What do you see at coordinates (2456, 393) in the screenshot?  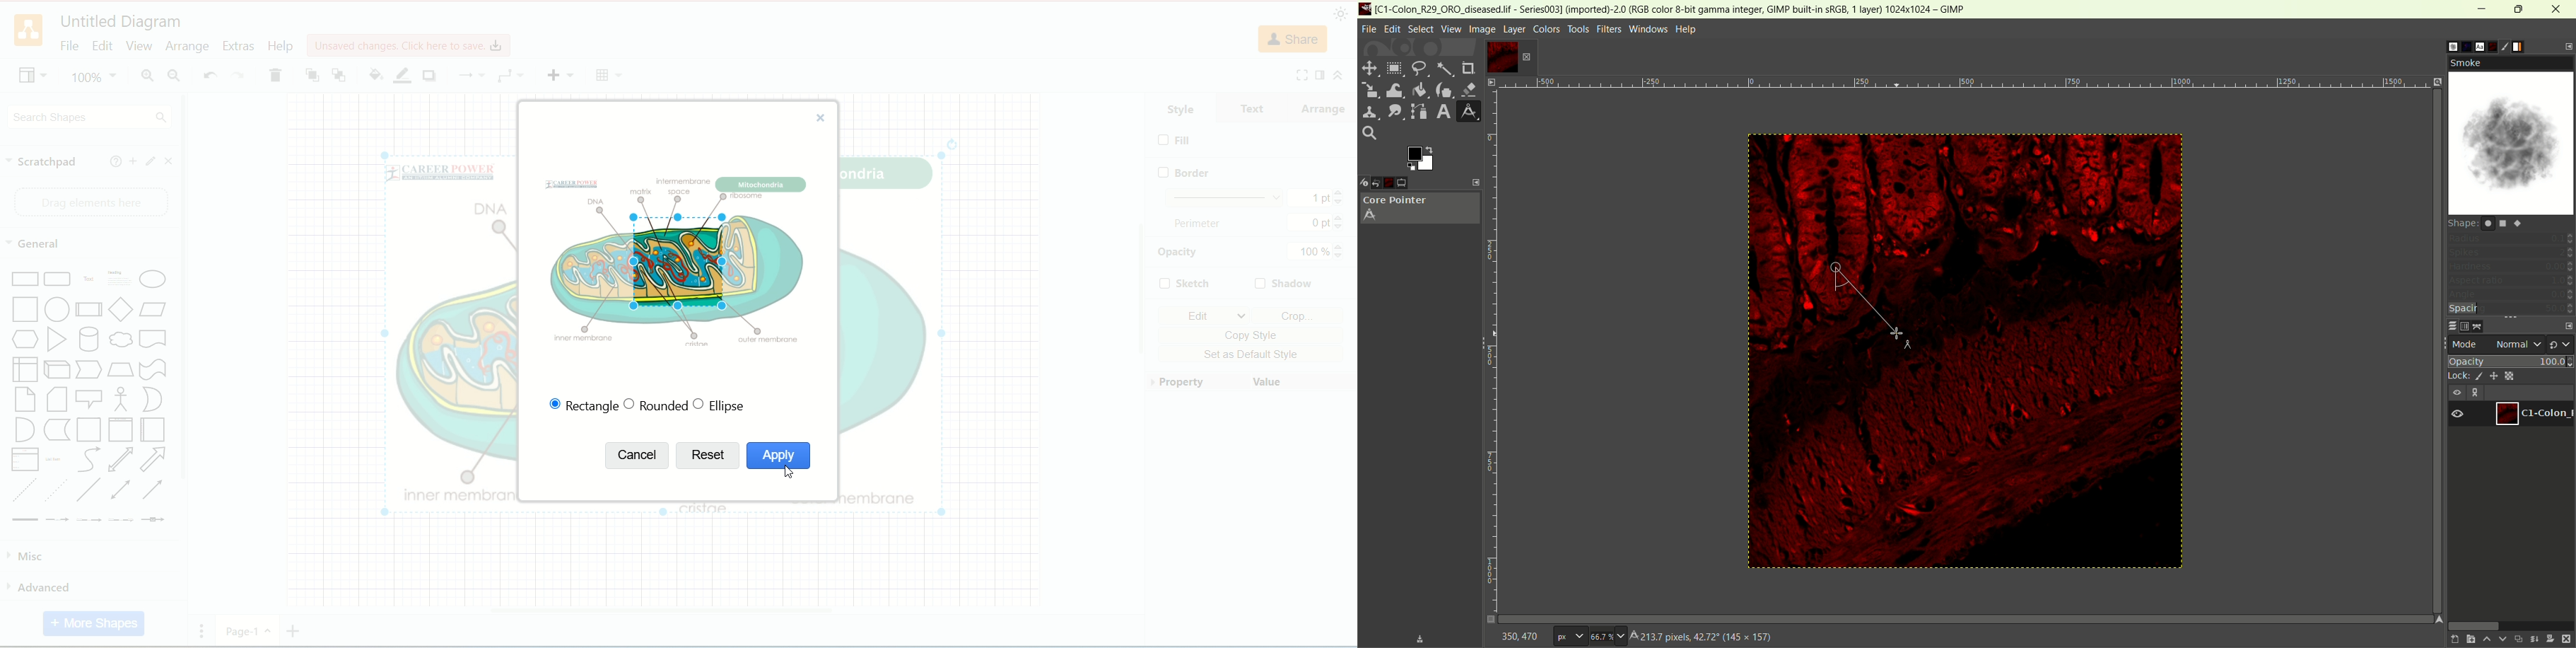 I see `visibility` at bounding box center [2456, 393].